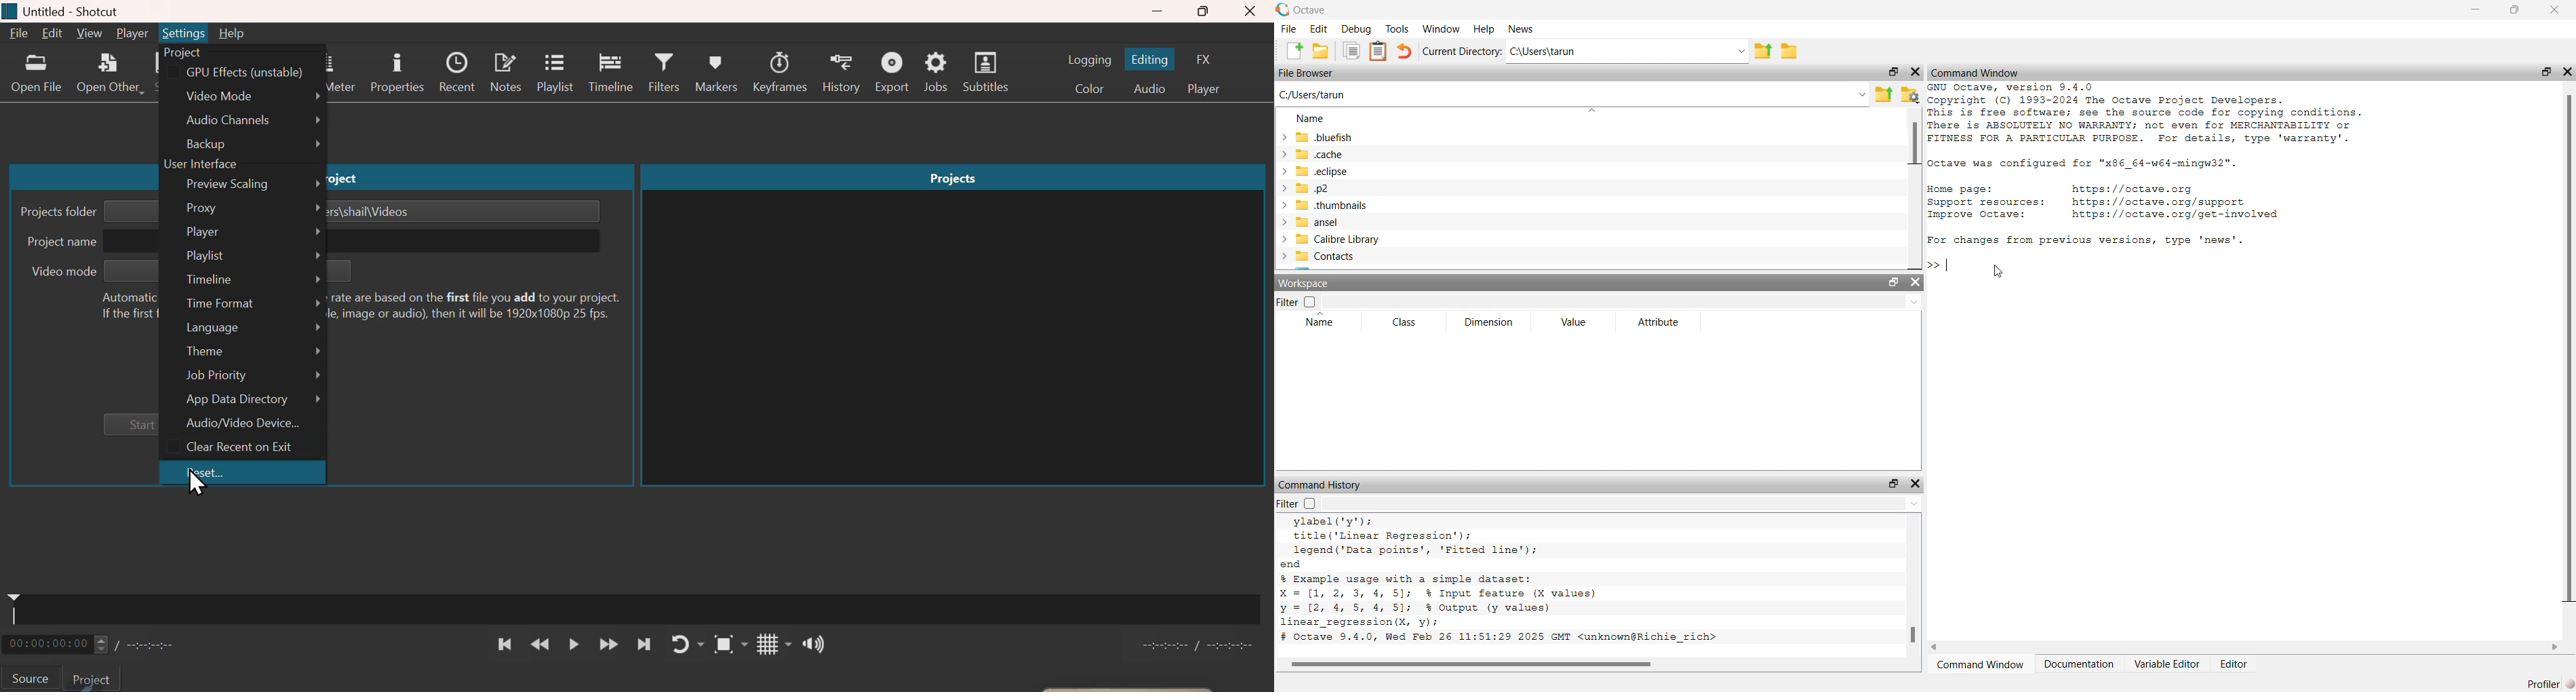 The width and height of the screenshot is (2576, 700). Describe the element at coordinates (51, 35) in the screenshot. I see `Edit` at that location.